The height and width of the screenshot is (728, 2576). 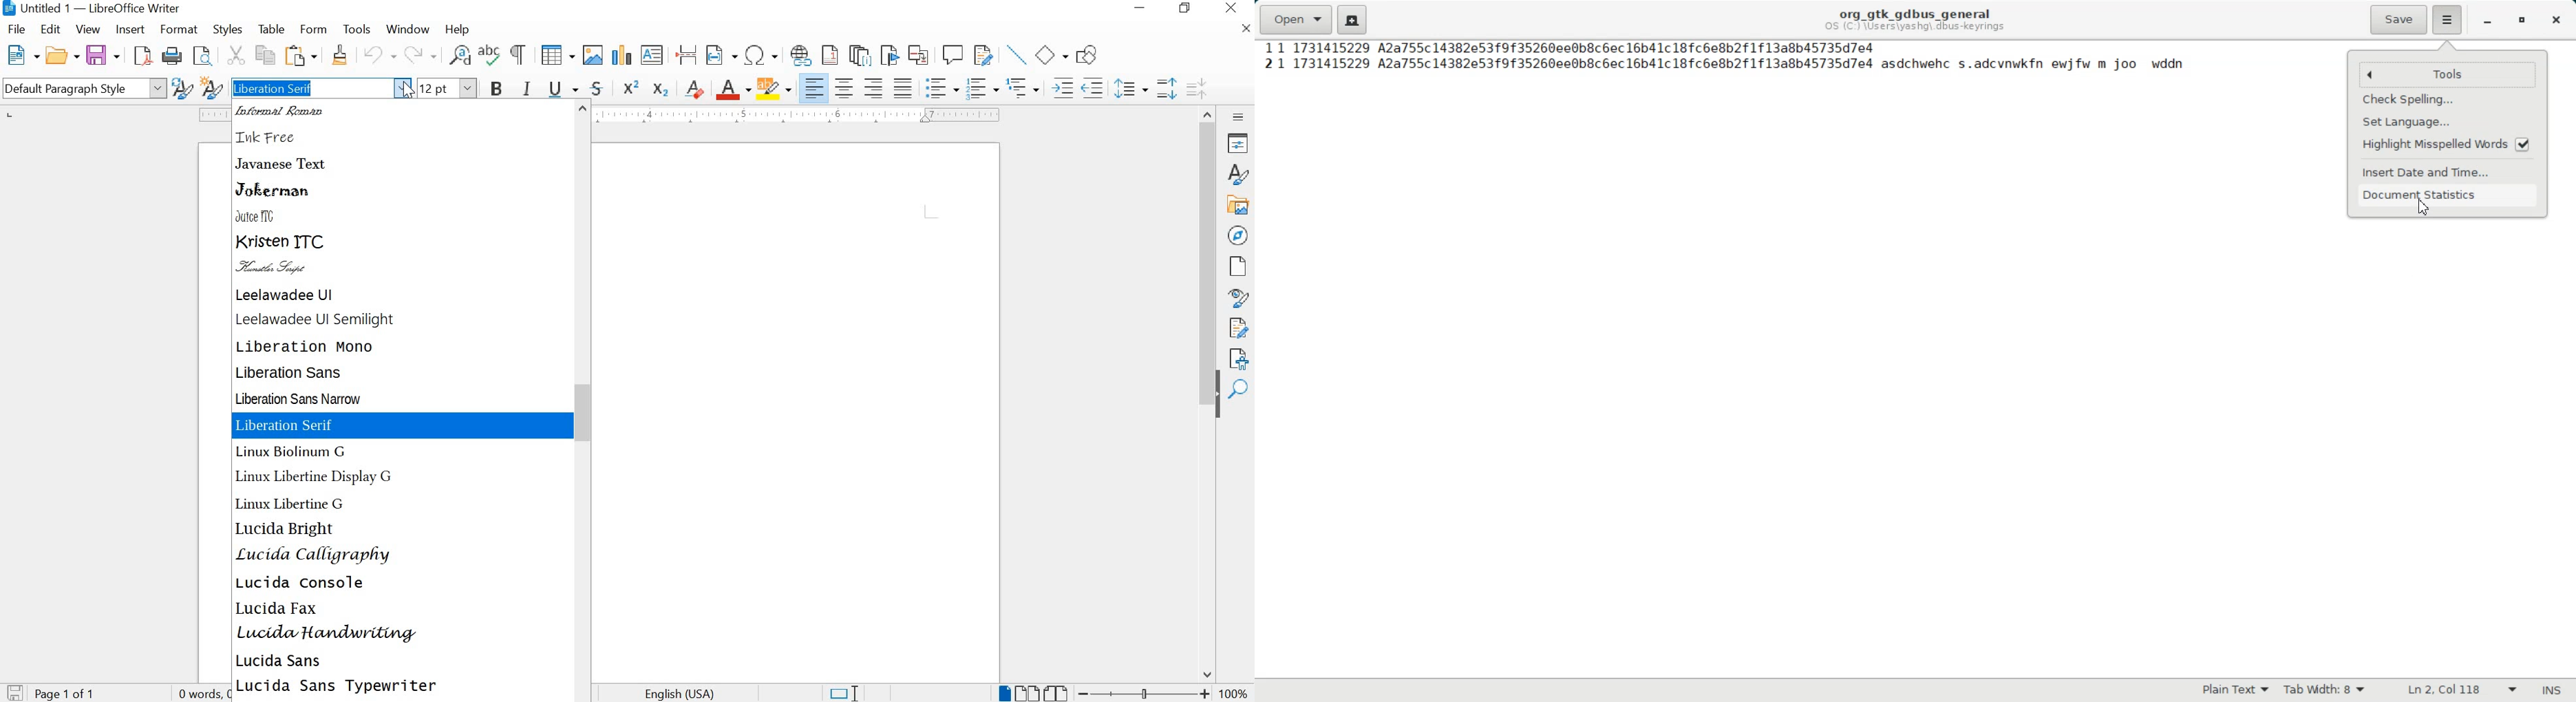 I want to click on BOLD, so click(x=497, y=88).